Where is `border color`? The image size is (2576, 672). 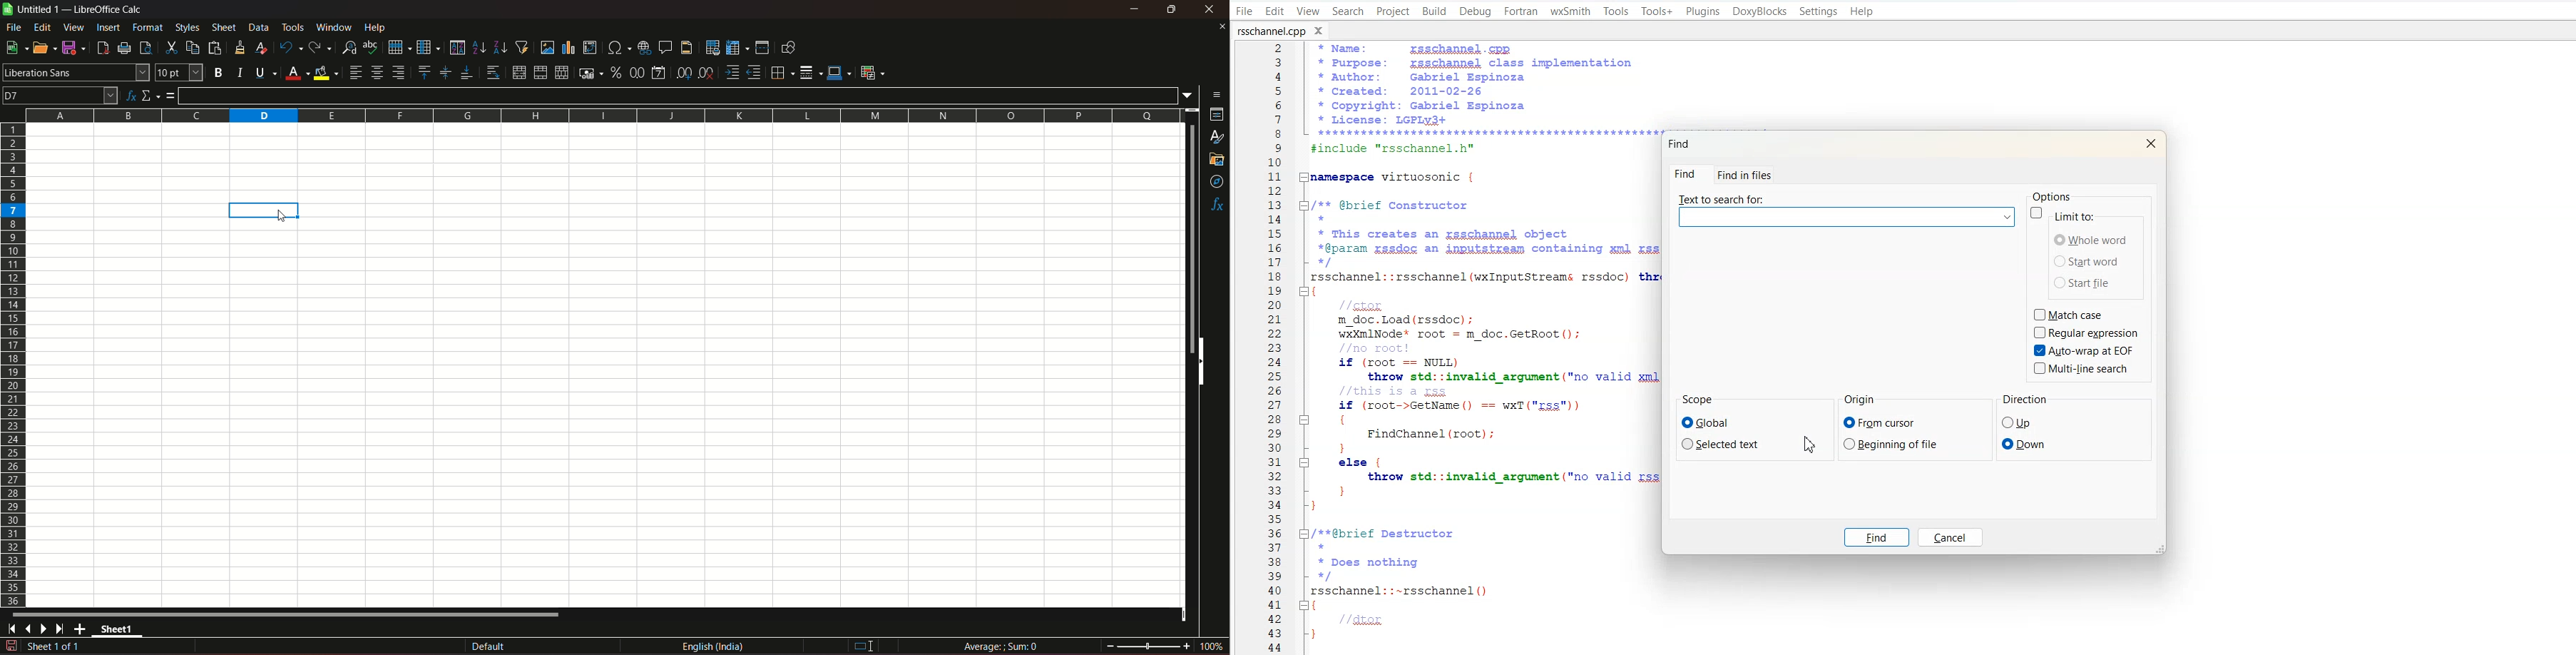
border color is located at coordinates (840, 72).